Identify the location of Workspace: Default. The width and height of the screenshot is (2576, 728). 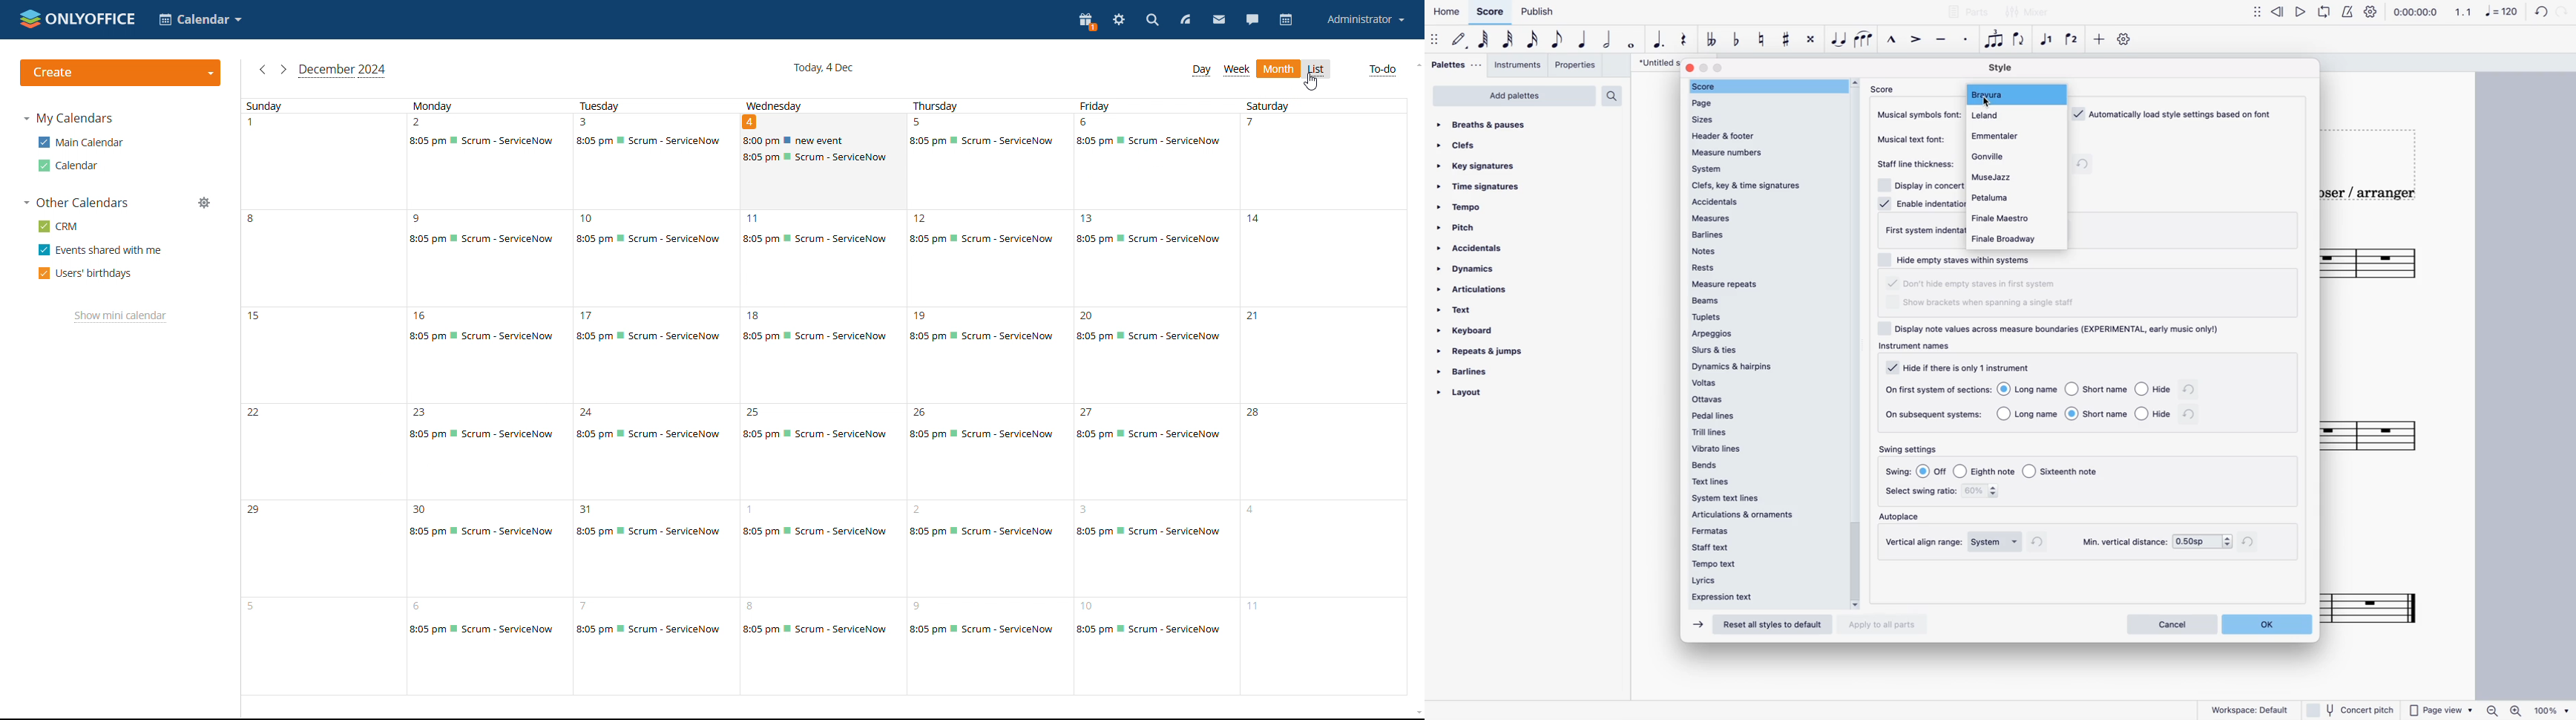
(2250, 708).